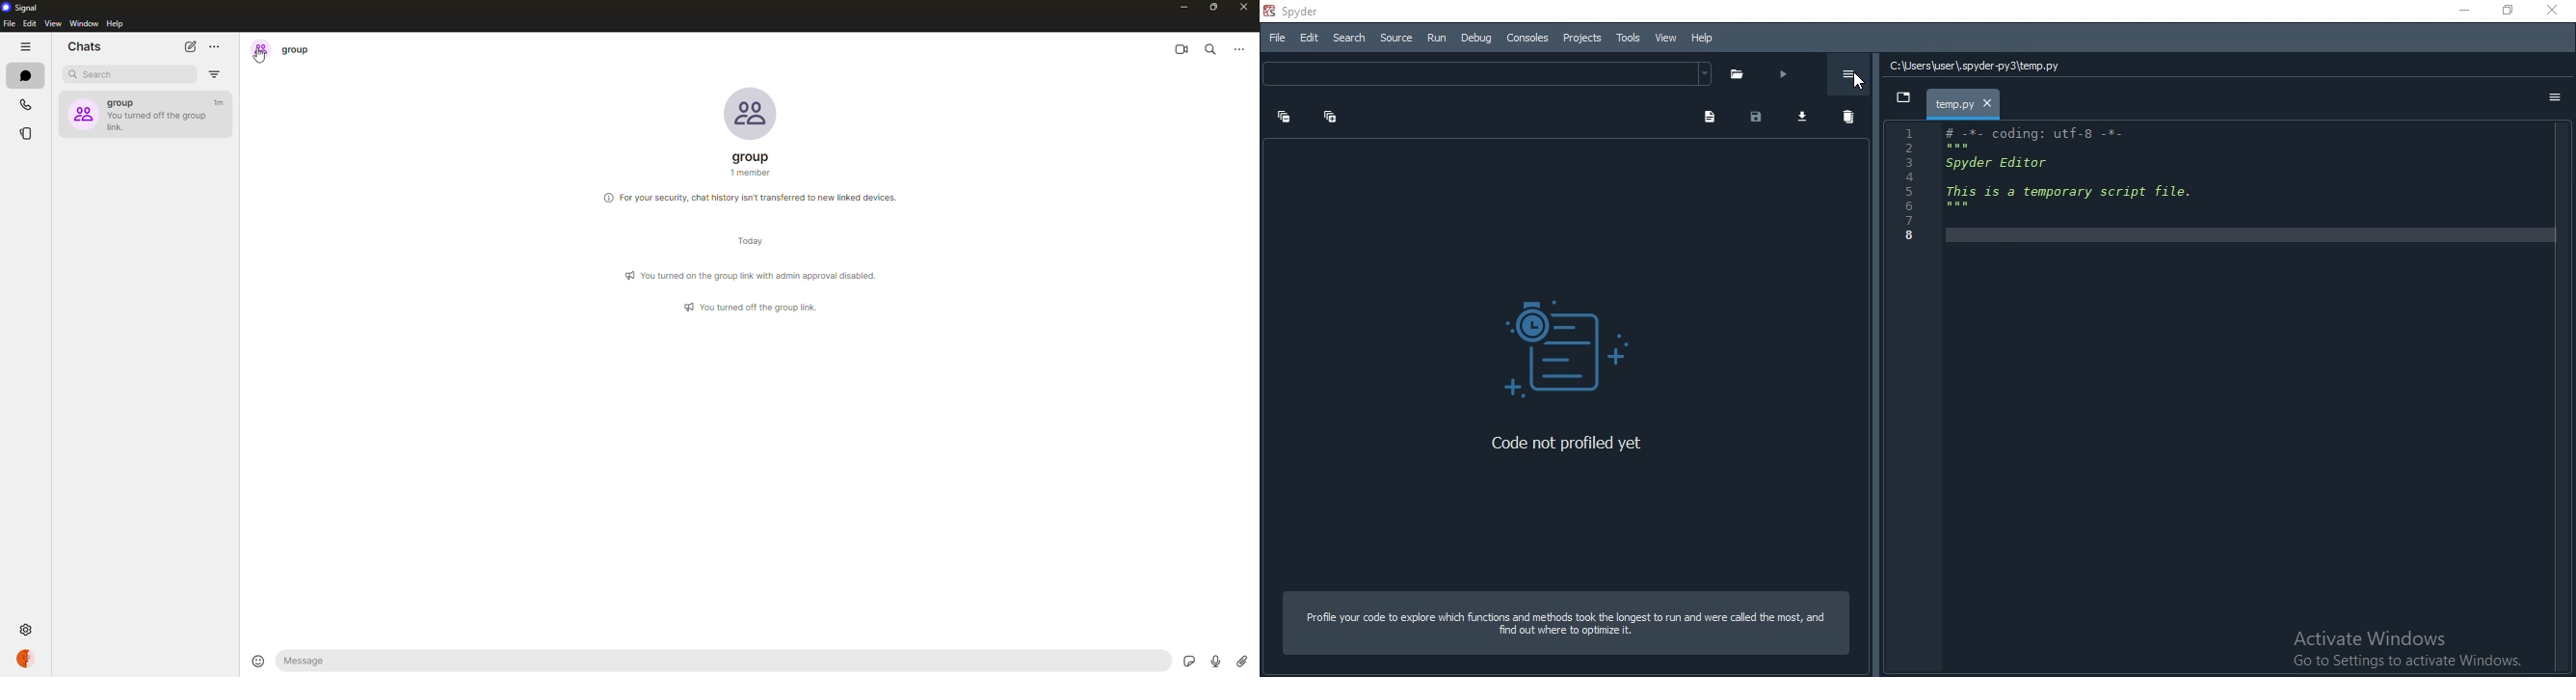 This screenshot has width=2576, height=700. I want to click on expand, so click(1281, 117).